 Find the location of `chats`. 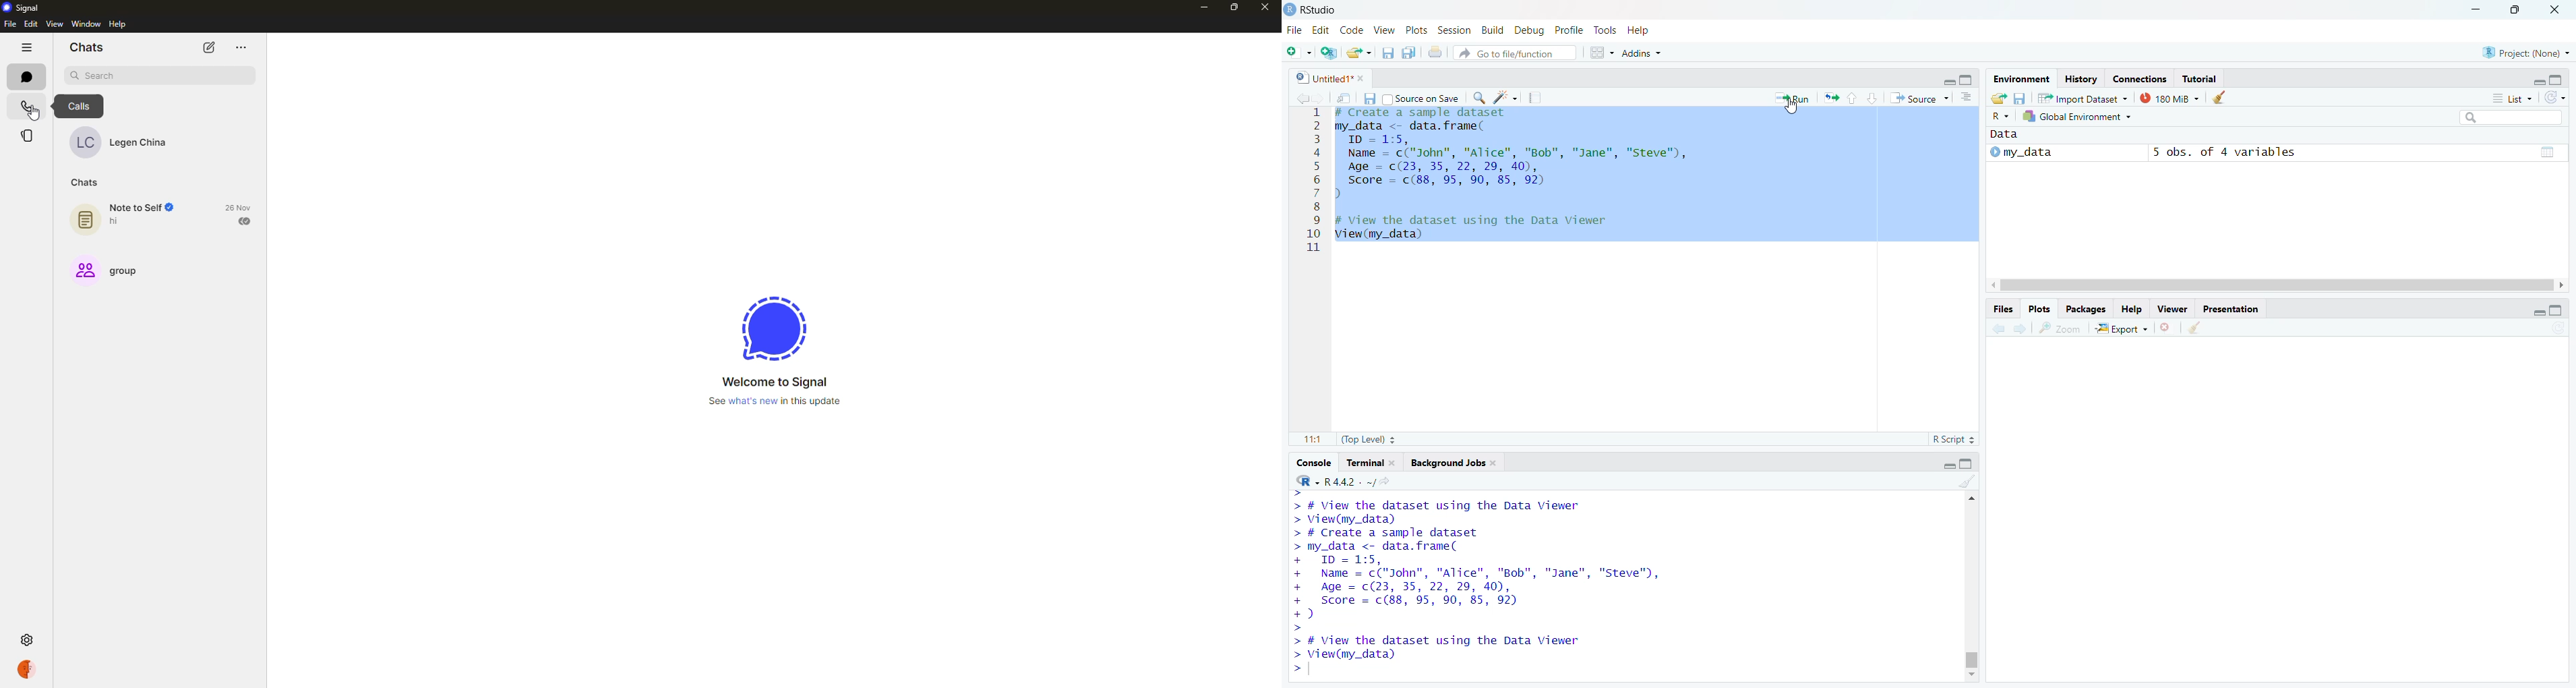

chats is located at coordinates (84, 183).